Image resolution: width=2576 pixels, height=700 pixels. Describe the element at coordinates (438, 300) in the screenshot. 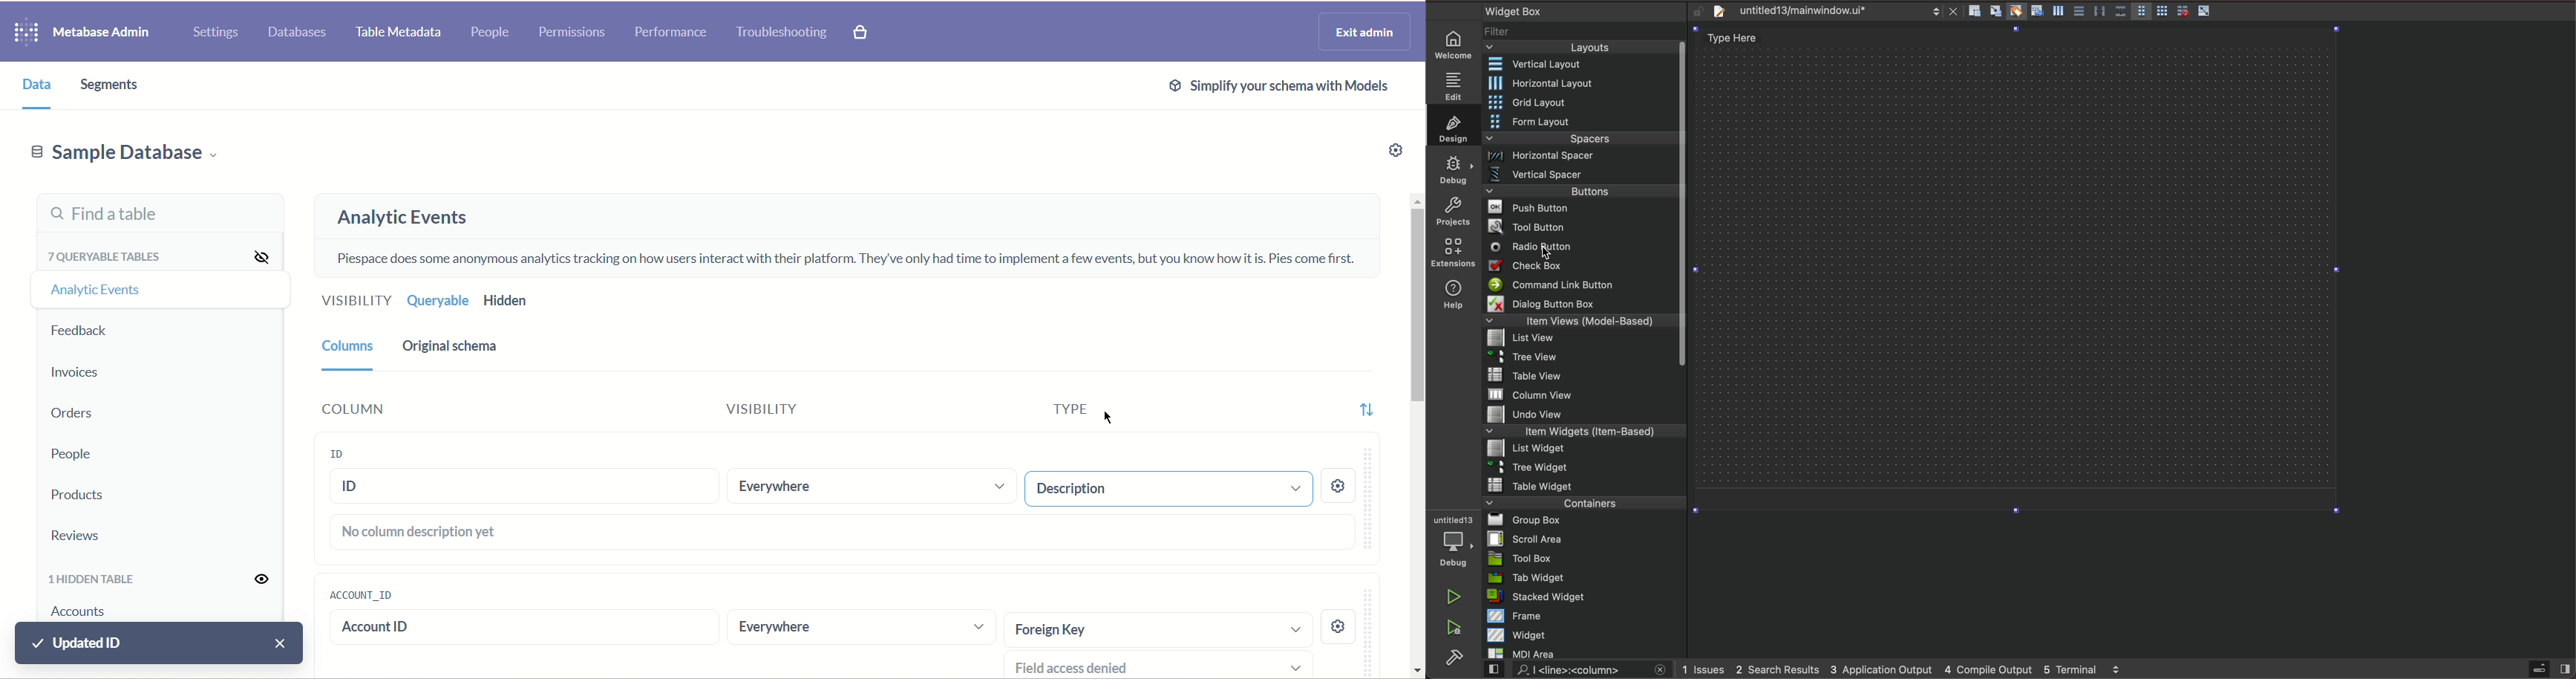

I see `queryable` at that location.